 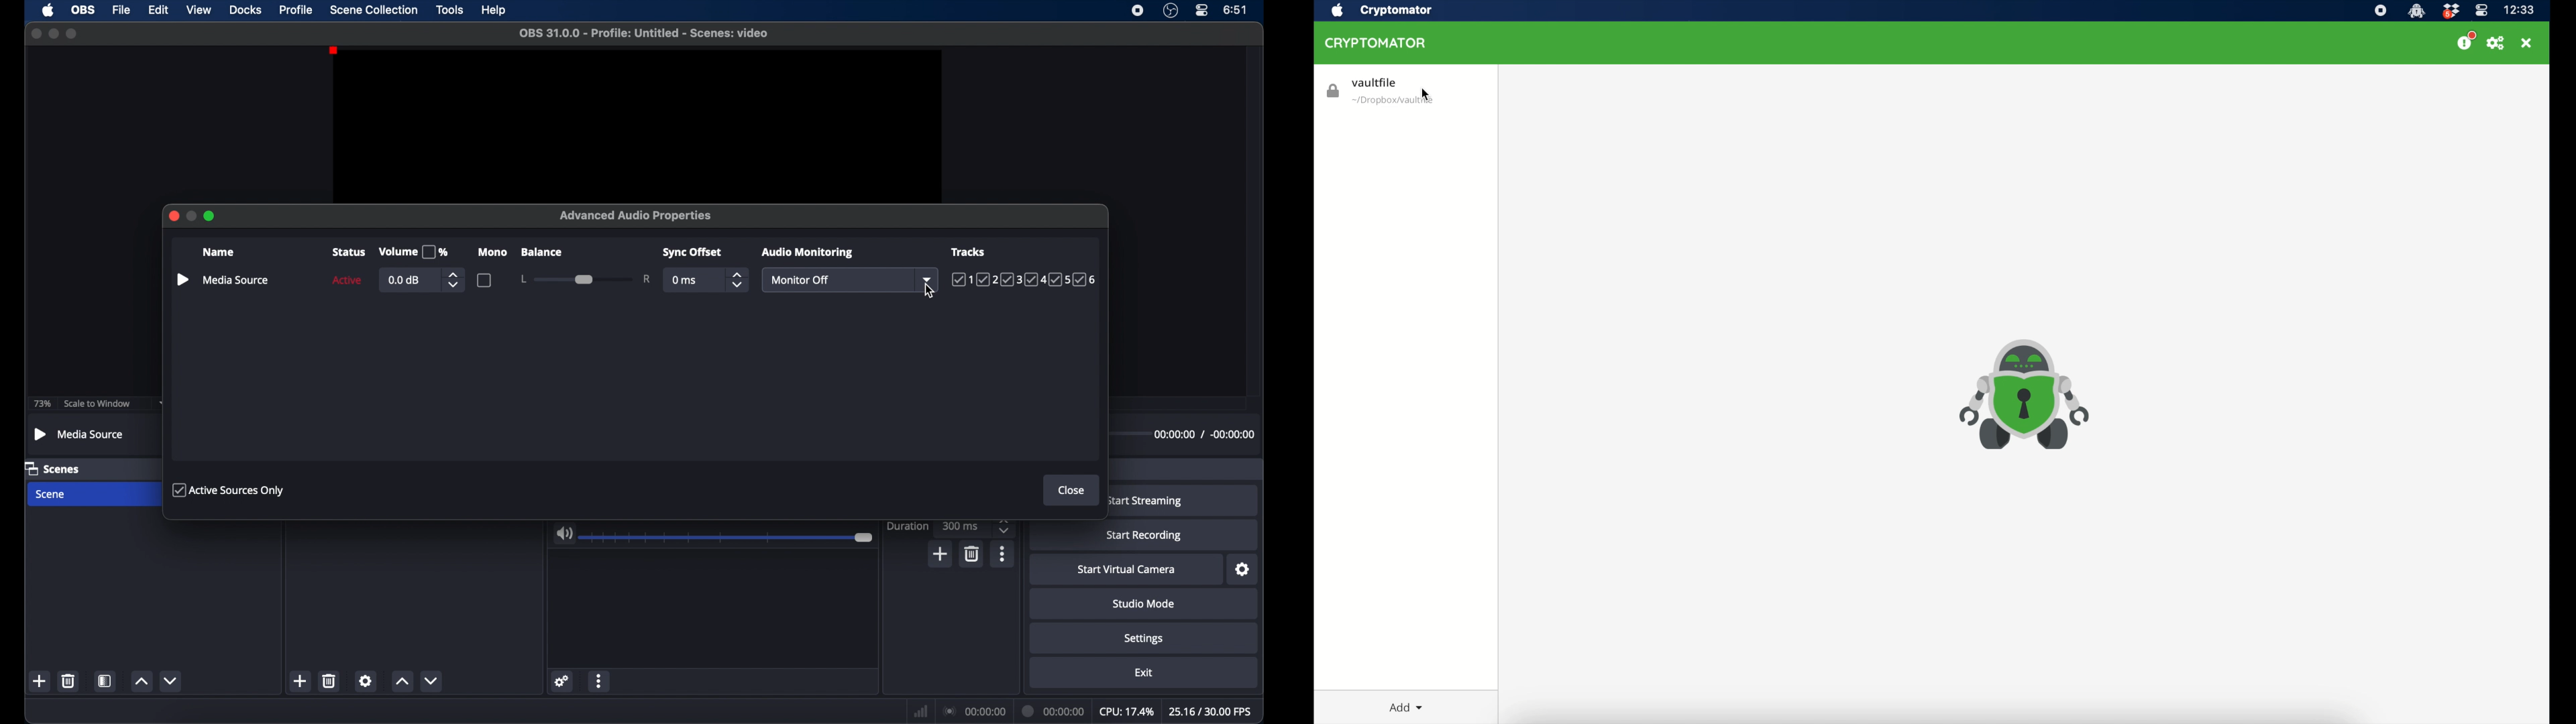 I want to click on slider, so click(x=587, y=279).